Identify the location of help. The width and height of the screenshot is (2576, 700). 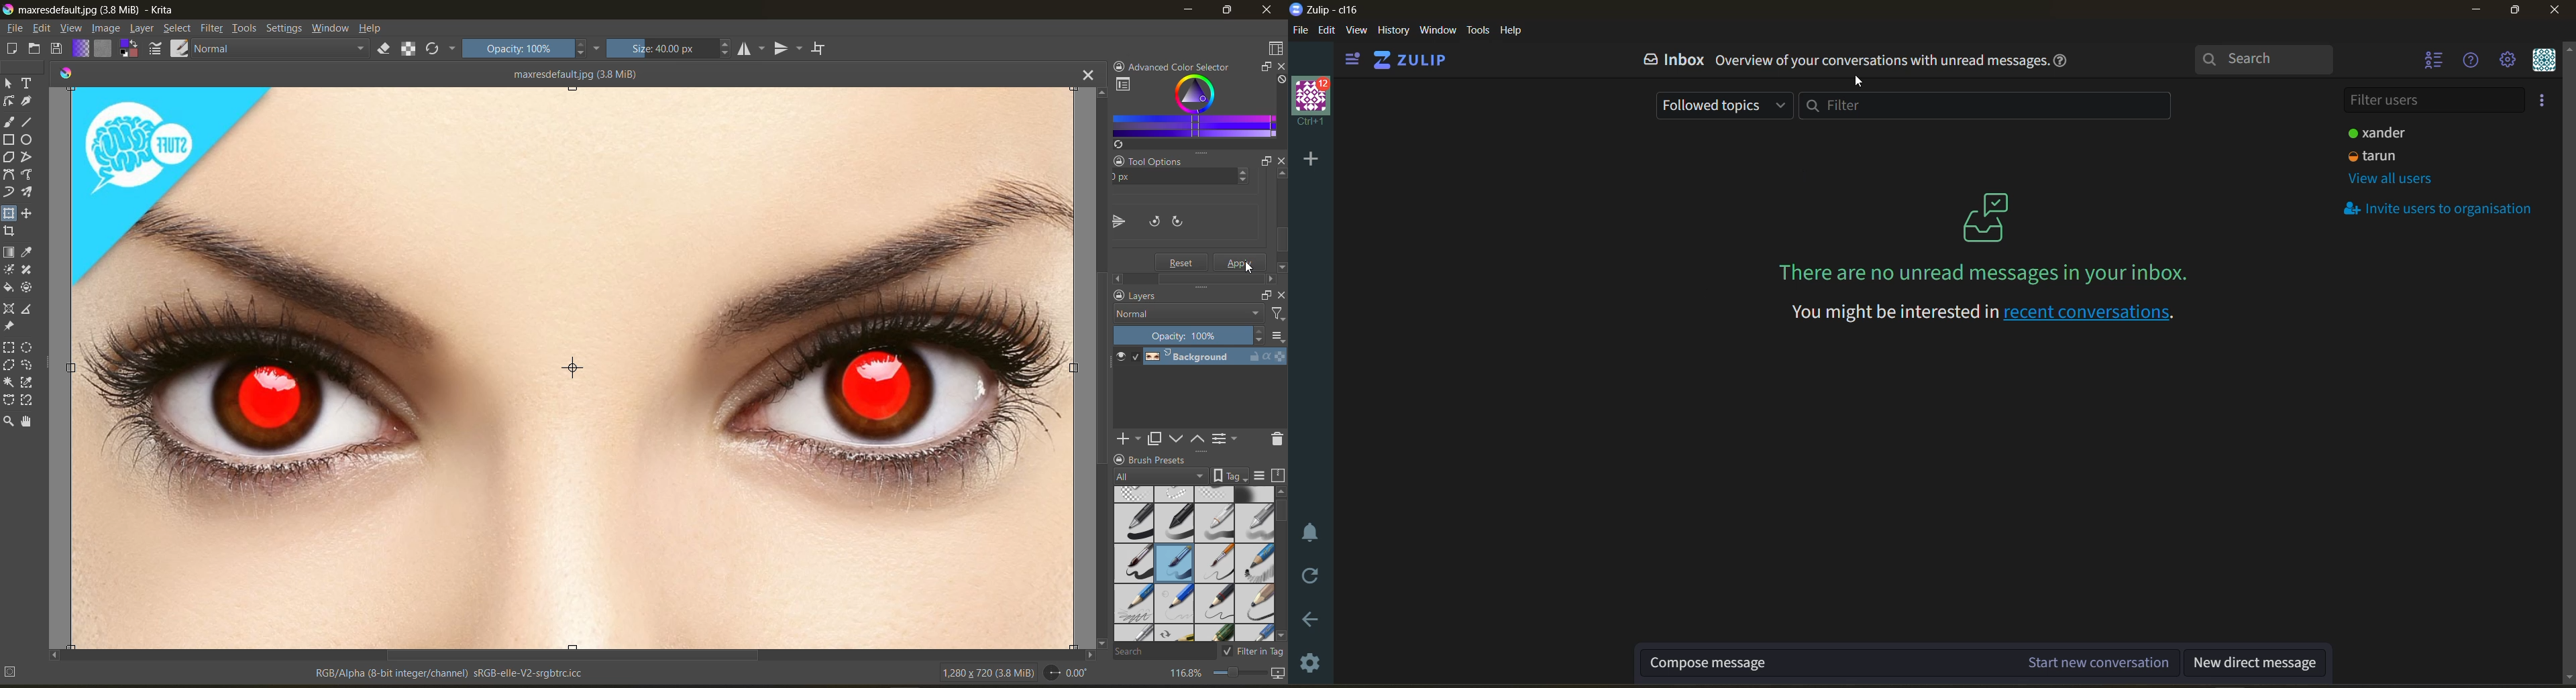
(2068, 64).